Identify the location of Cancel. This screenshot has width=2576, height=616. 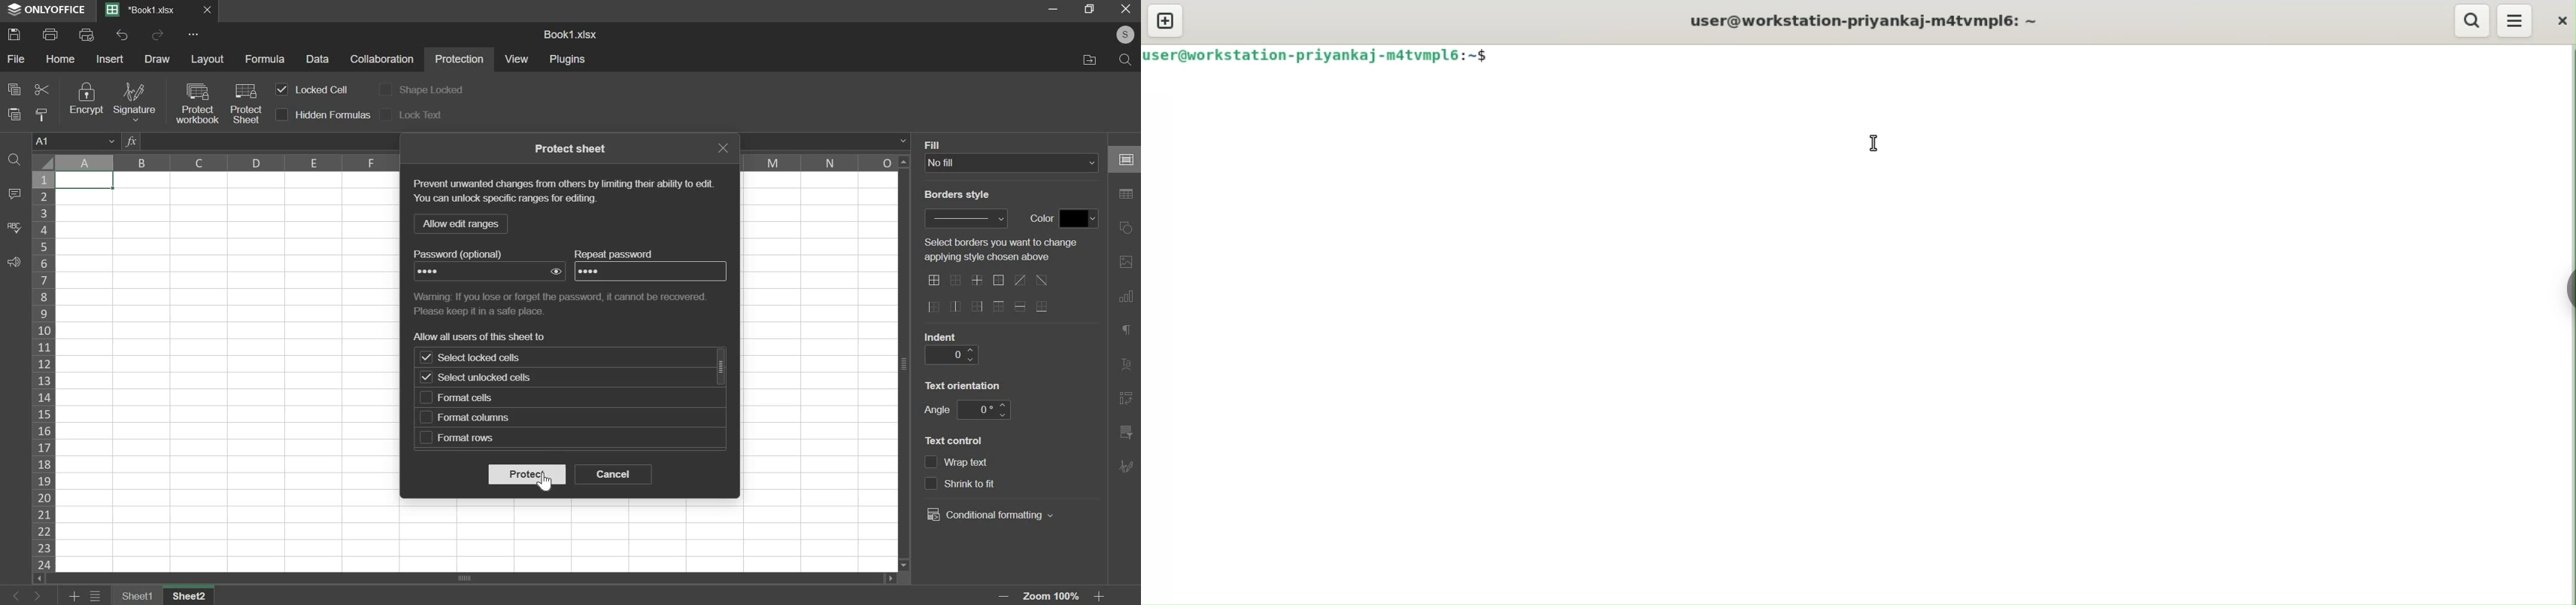
(1130, 11).